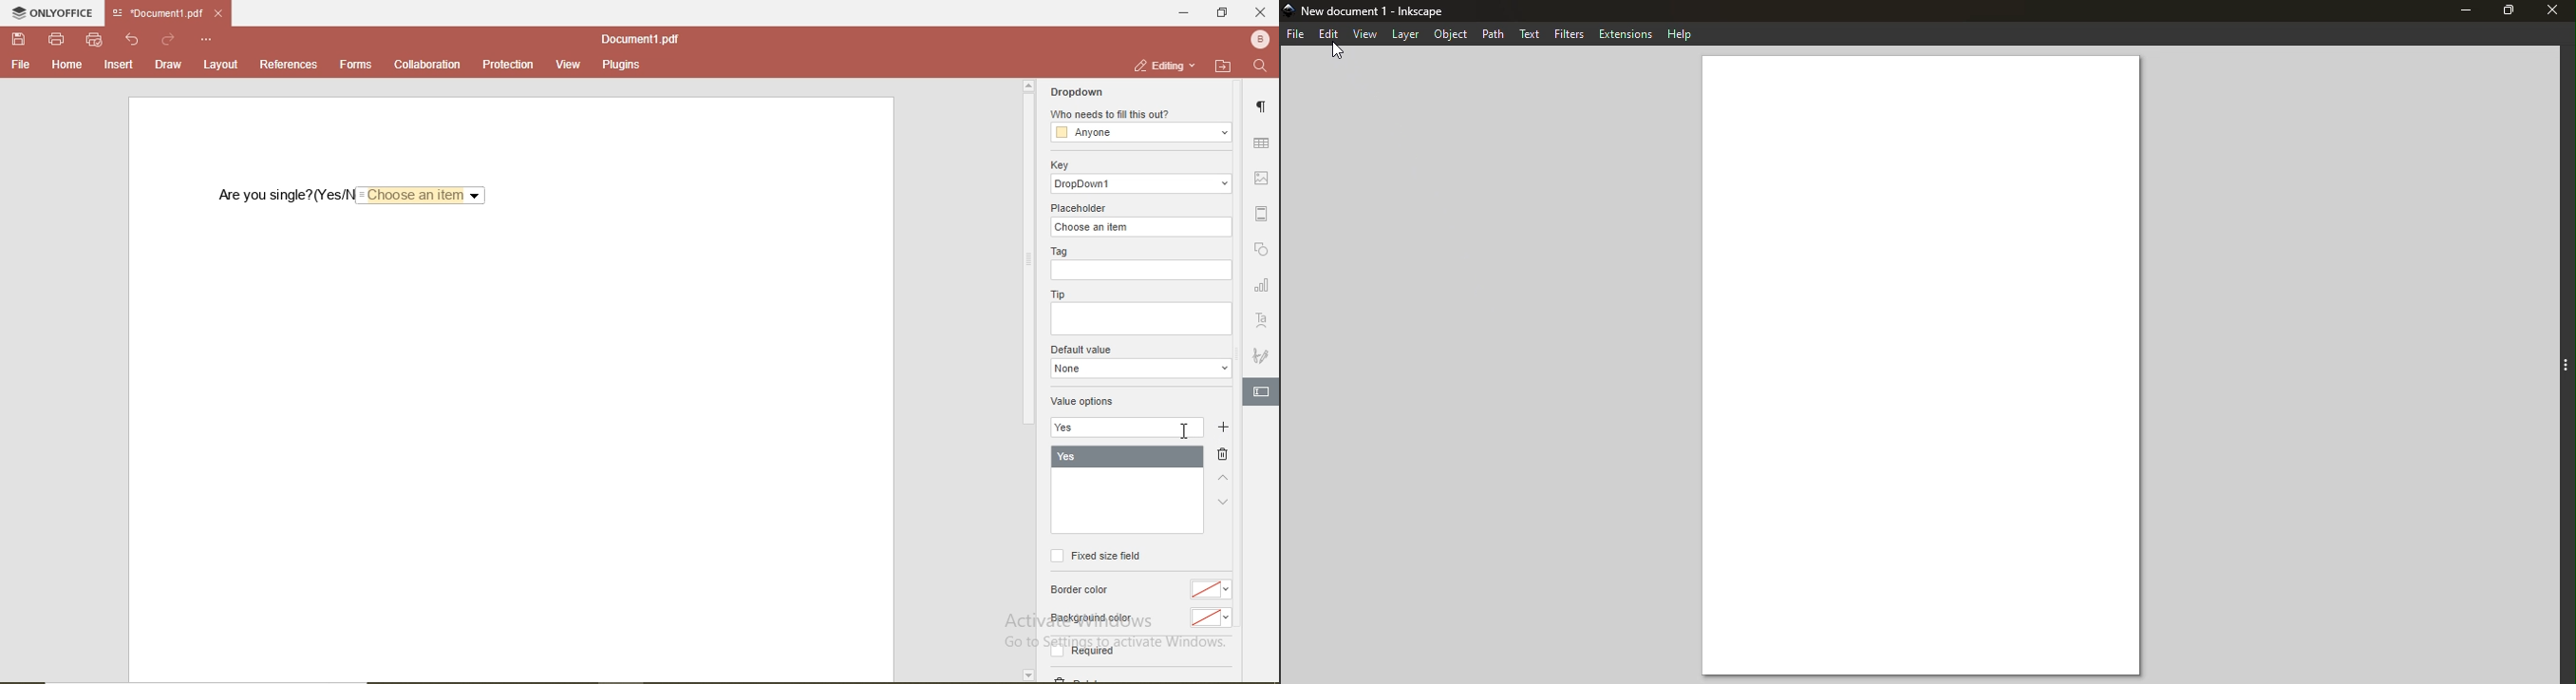 This screenshot has width=2576, height=700. Describe the element at coordinates (568, 65) in the screenshot. I see `view` at that location.